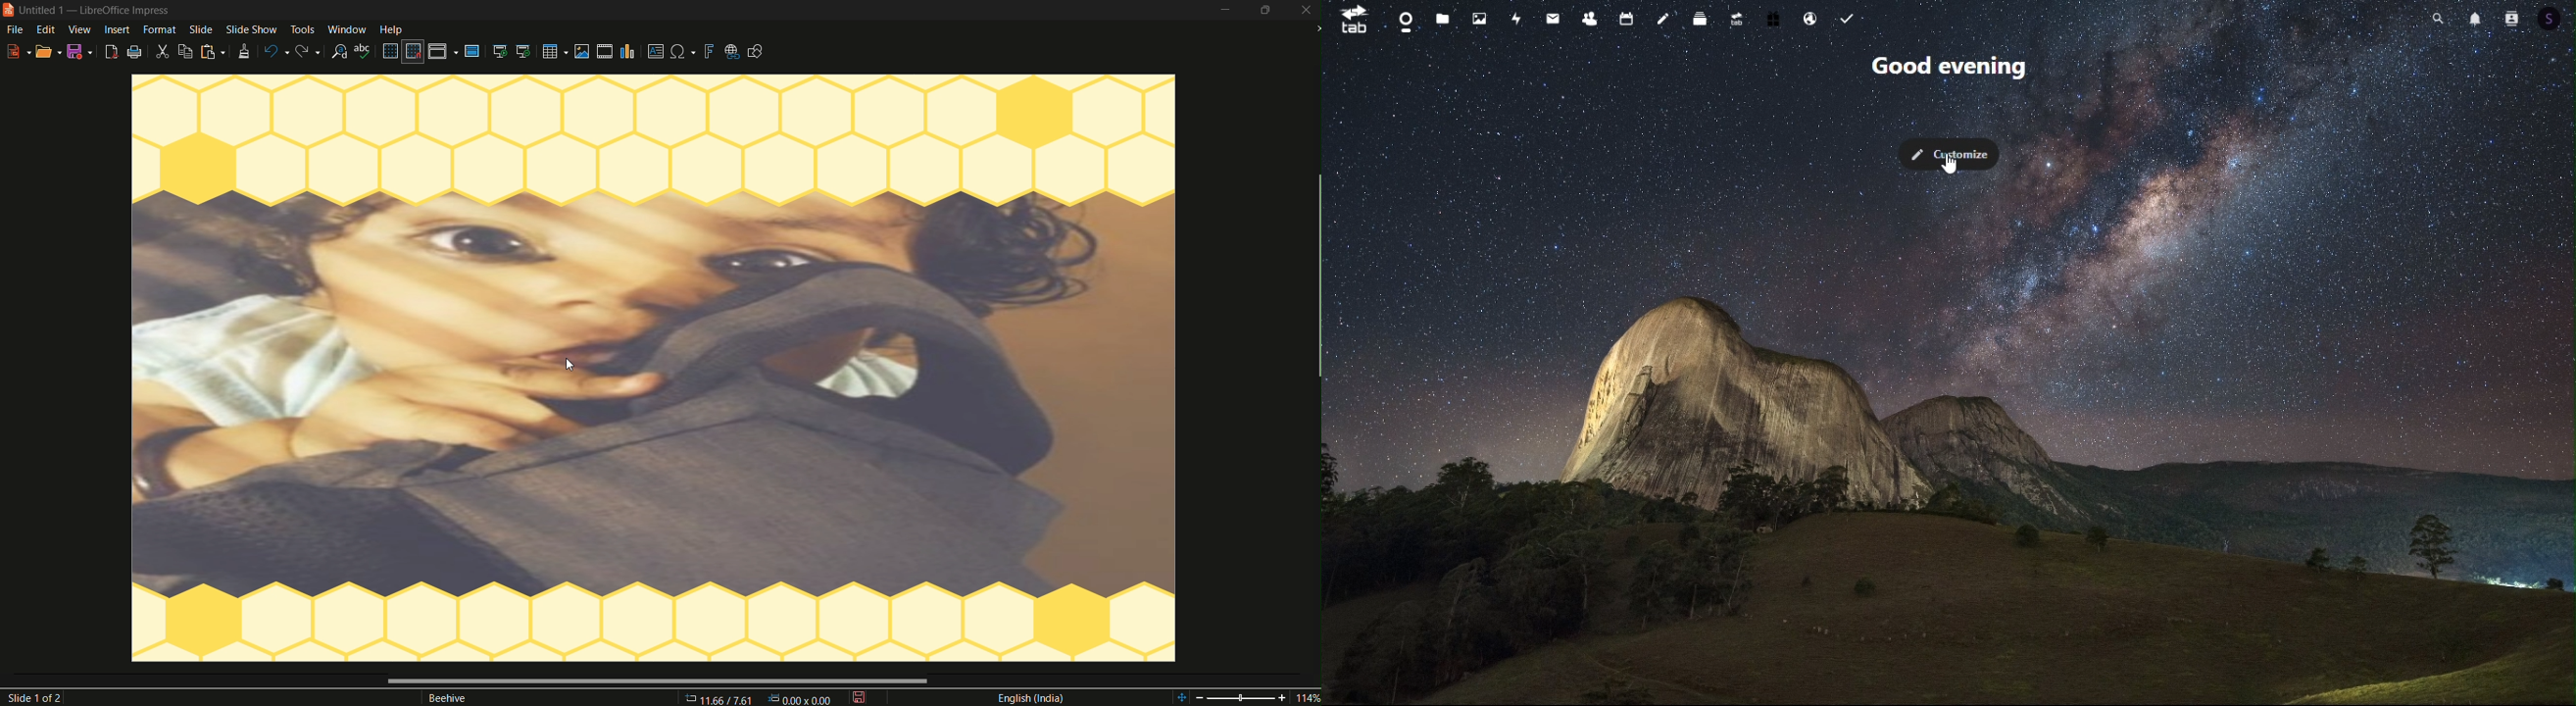 The height and width of the screenshot is (728, 2576). Describe the element at coordinates (2510, 16) in the screenshot. I see `Contacts` at that location.